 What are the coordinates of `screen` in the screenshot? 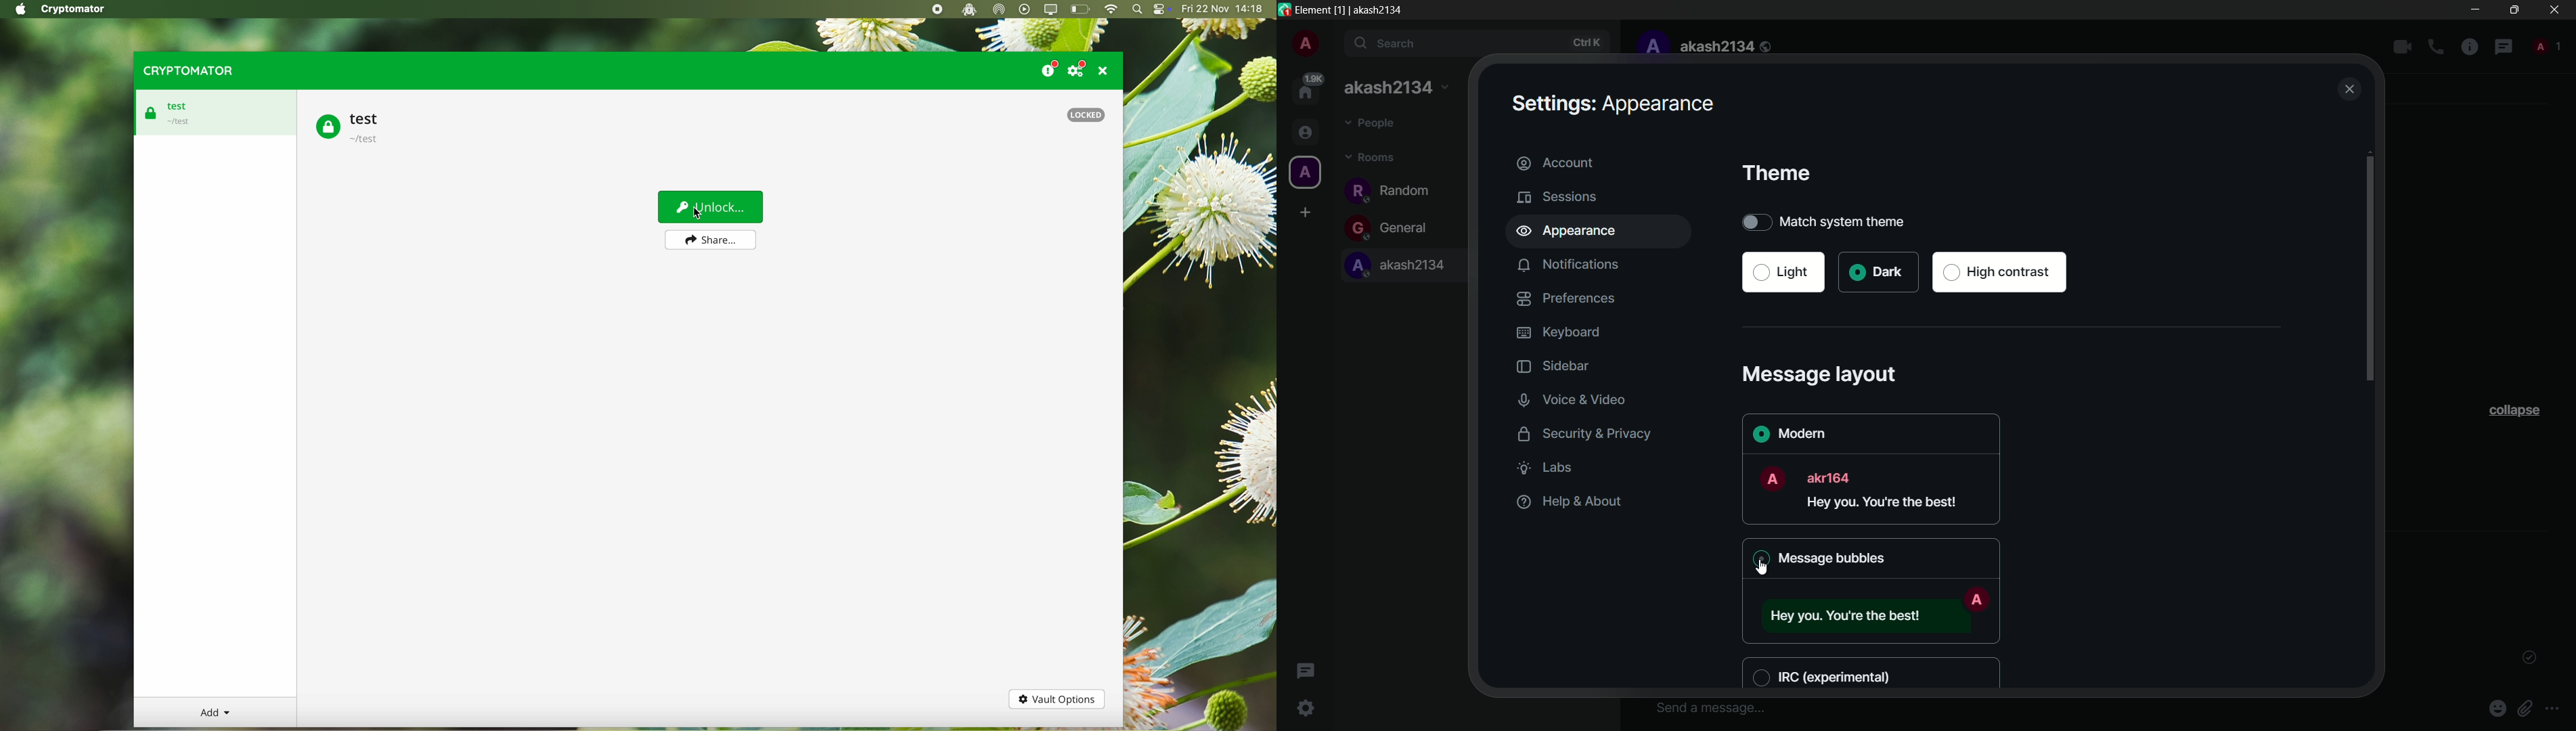 It's located at (1052, 9).